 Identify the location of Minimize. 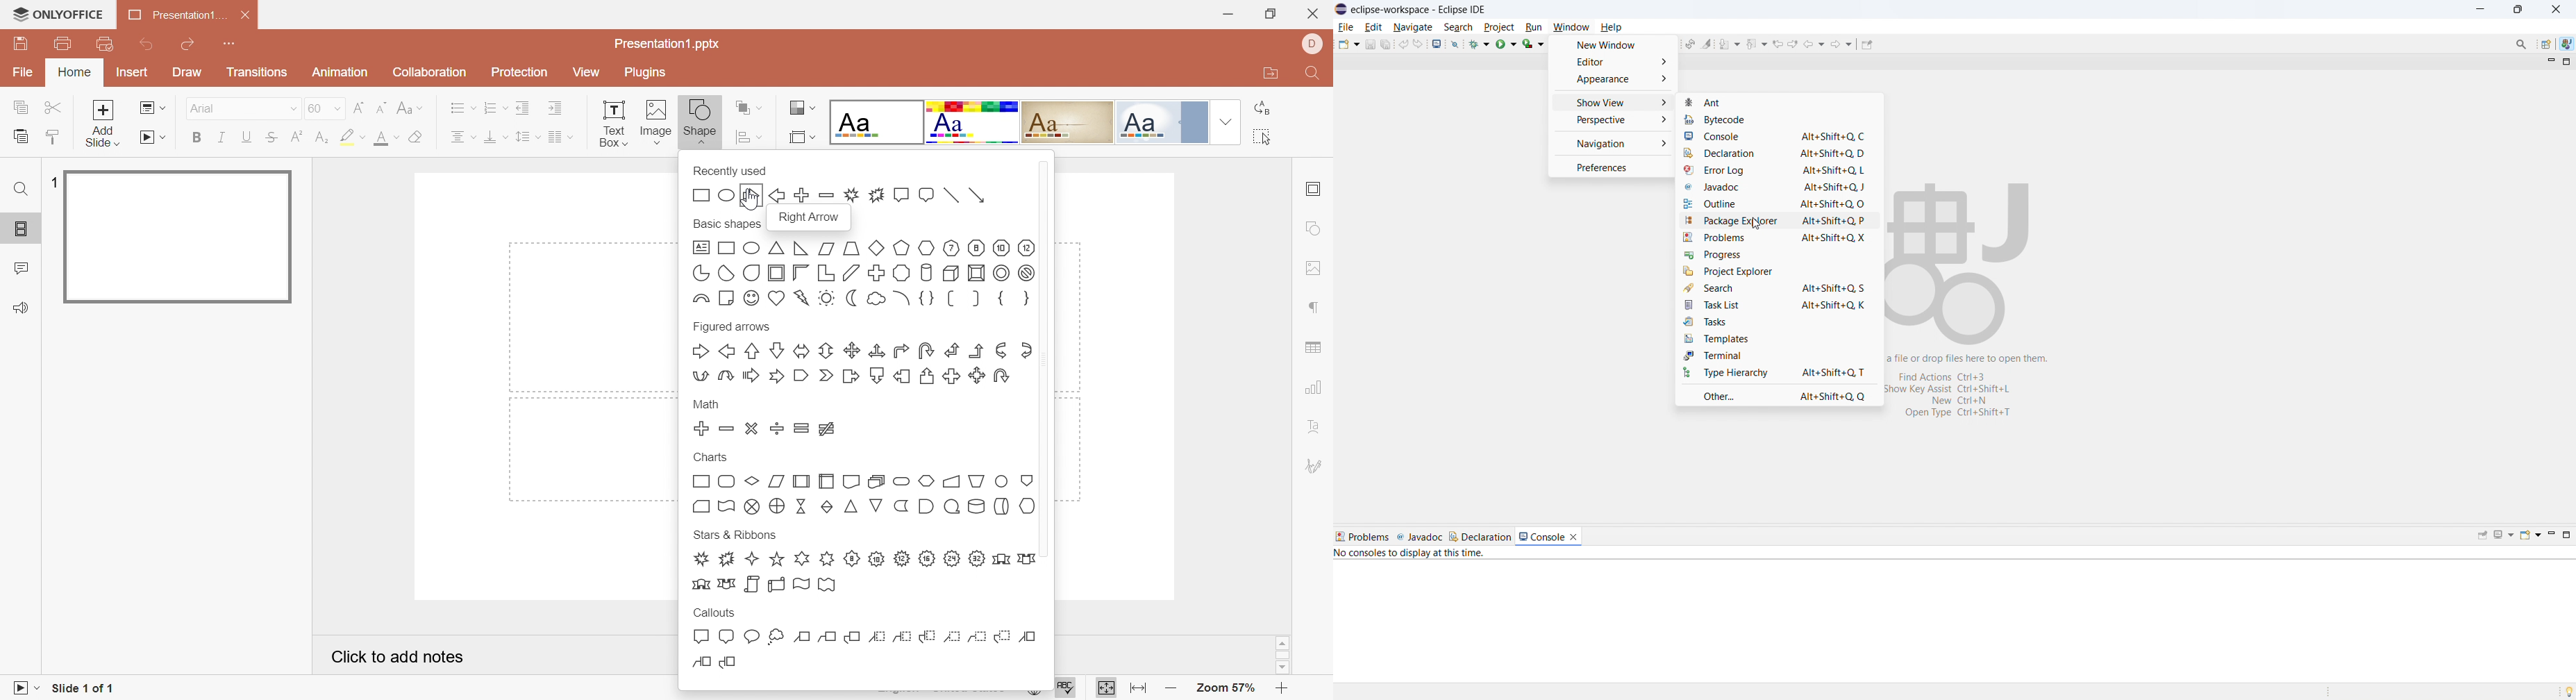
(1230, 15).